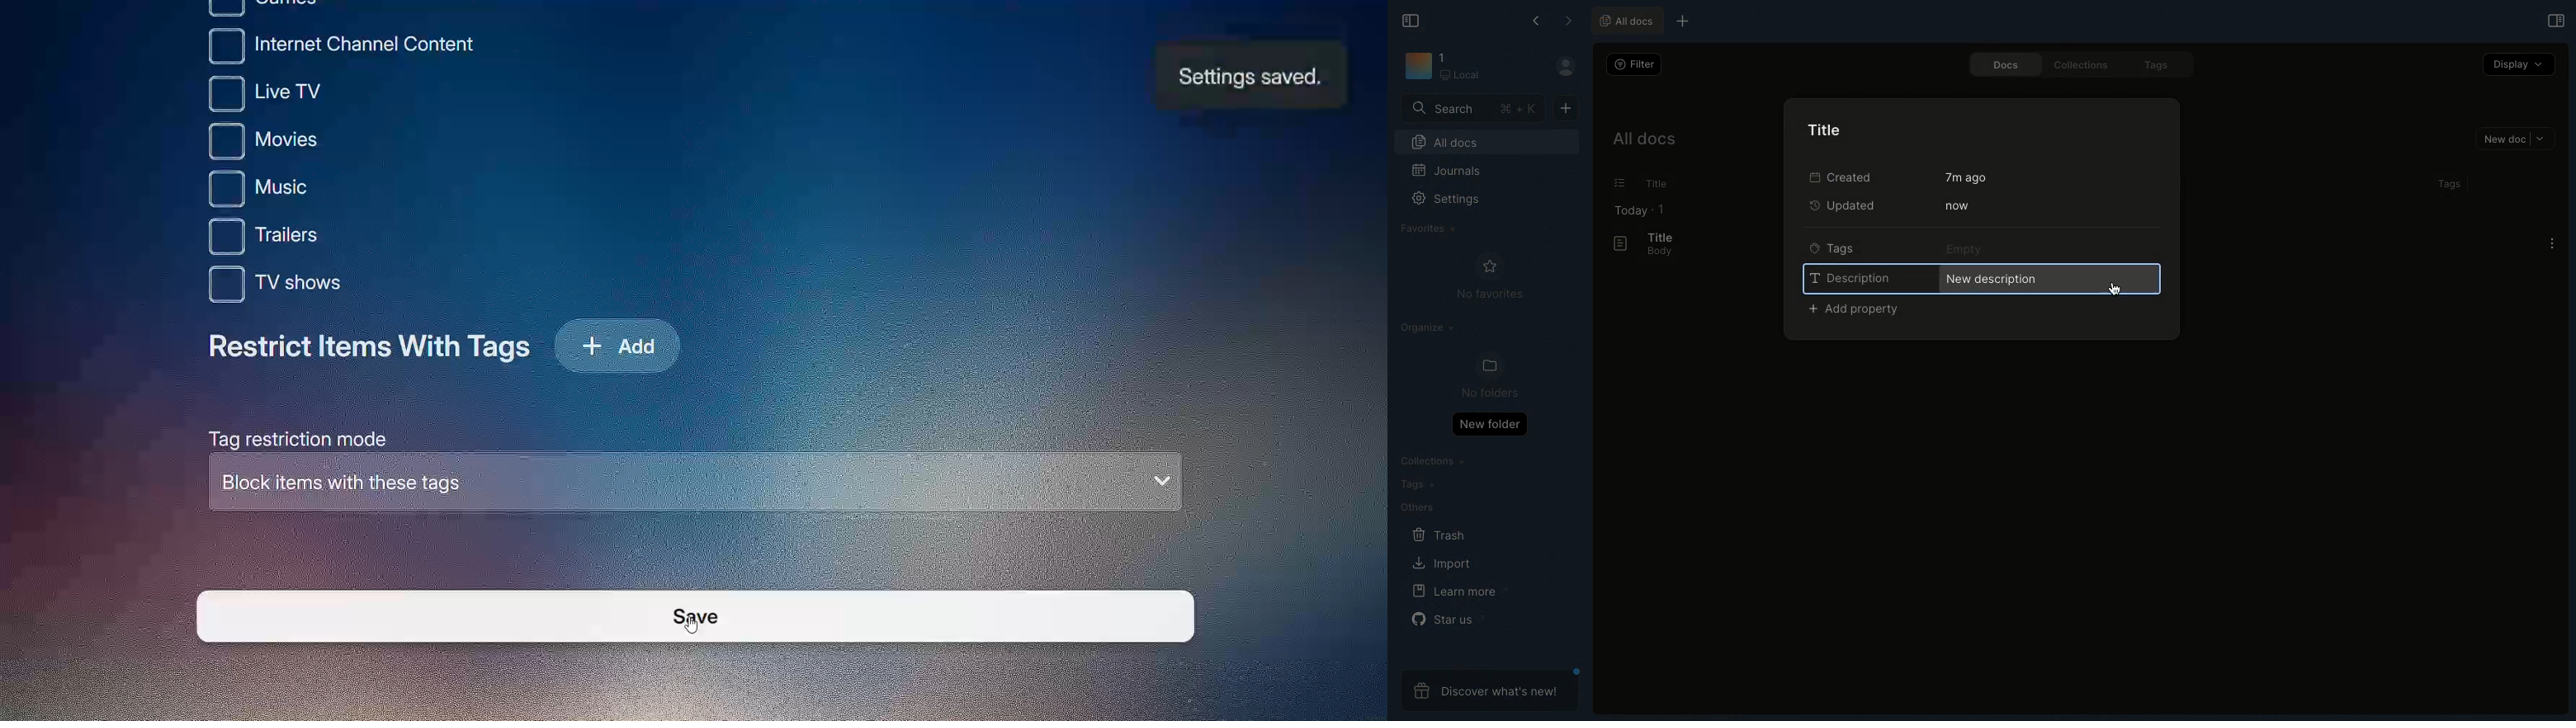  I want to click on New description, so click(2047, 278).